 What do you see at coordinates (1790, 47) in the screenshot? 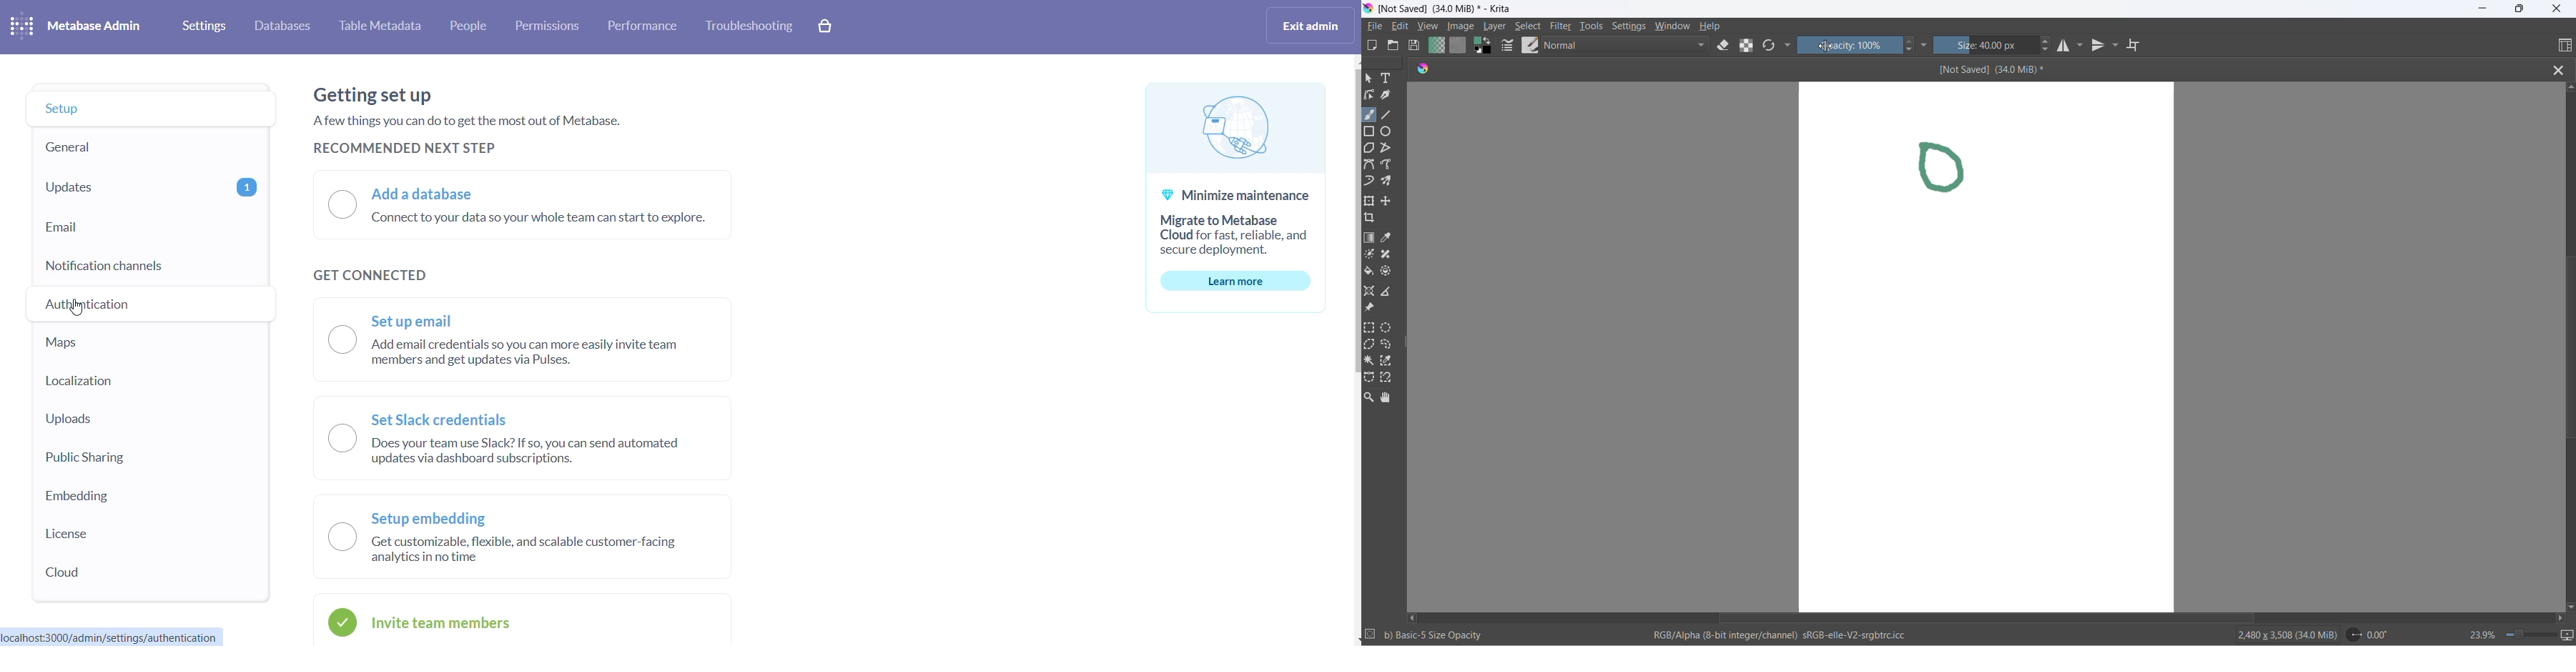
I see `more settings dropdown button` at bounding box center [1790, 47].